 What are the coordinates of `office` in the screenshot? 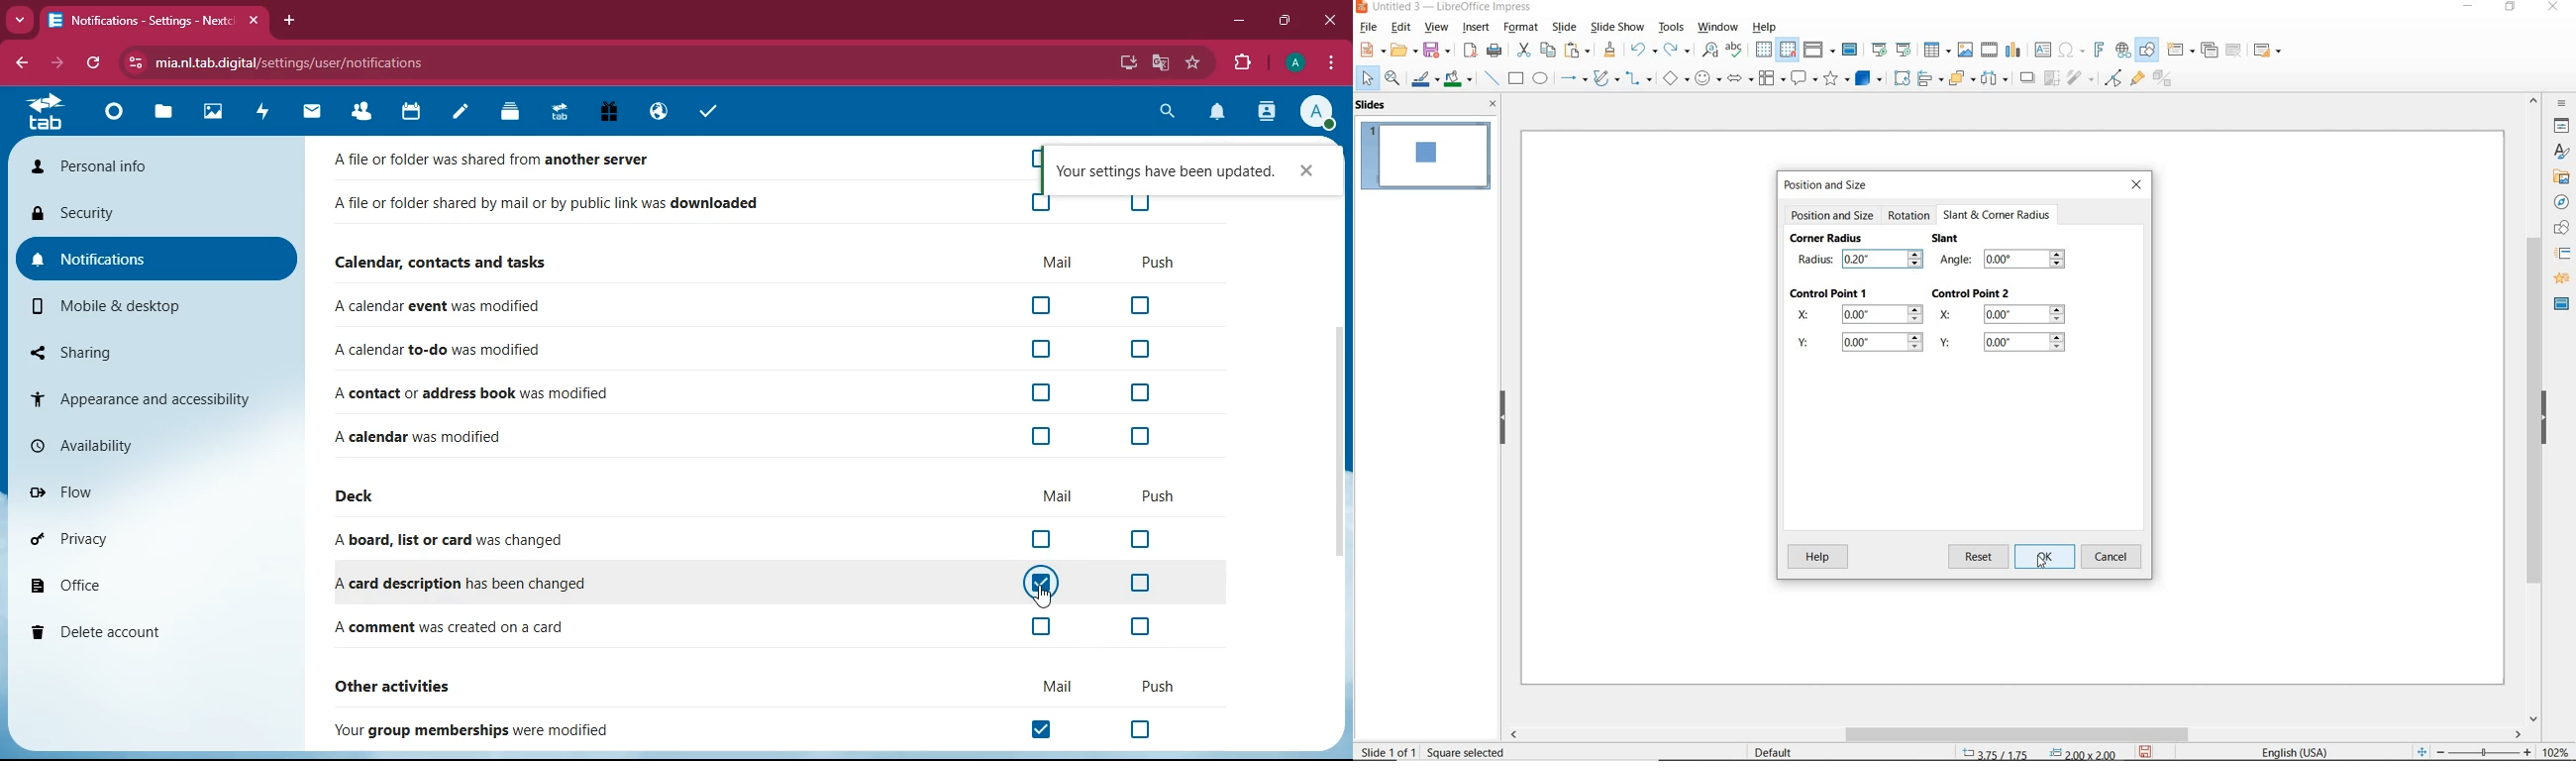 It's located at (150, 583).